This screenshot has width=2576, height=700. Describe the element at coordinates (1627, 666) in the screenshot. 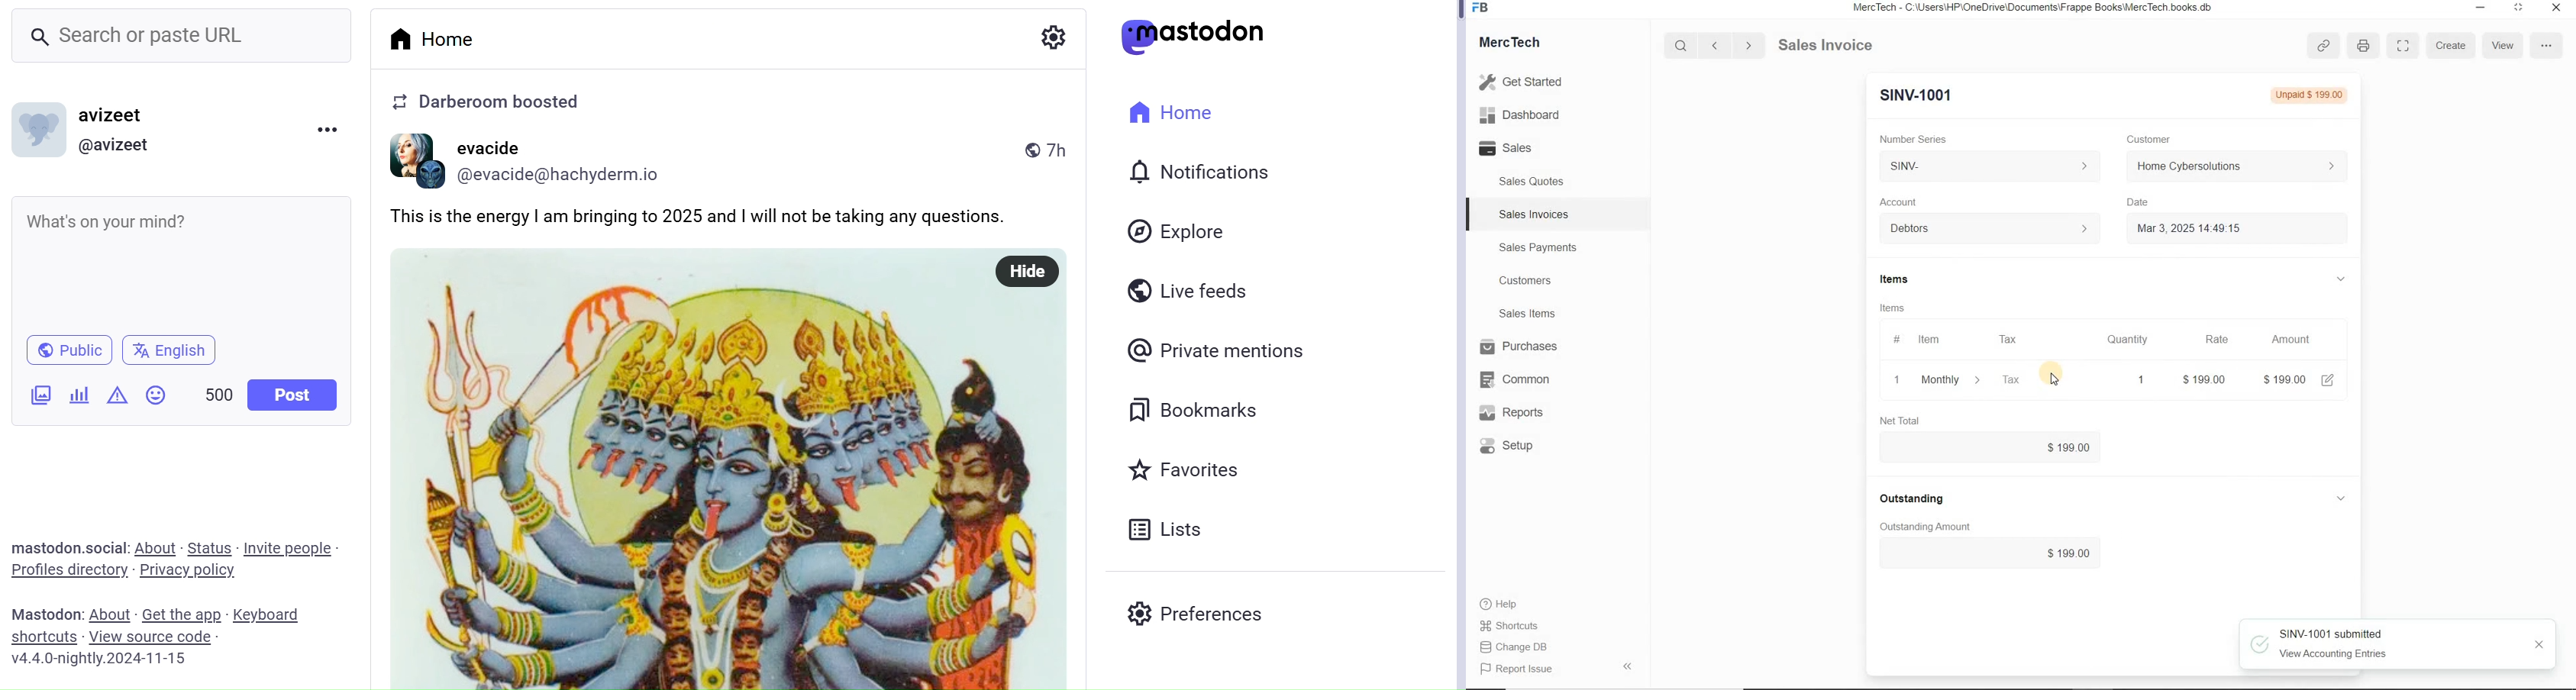

I see `Hide Sidebar` at that location.